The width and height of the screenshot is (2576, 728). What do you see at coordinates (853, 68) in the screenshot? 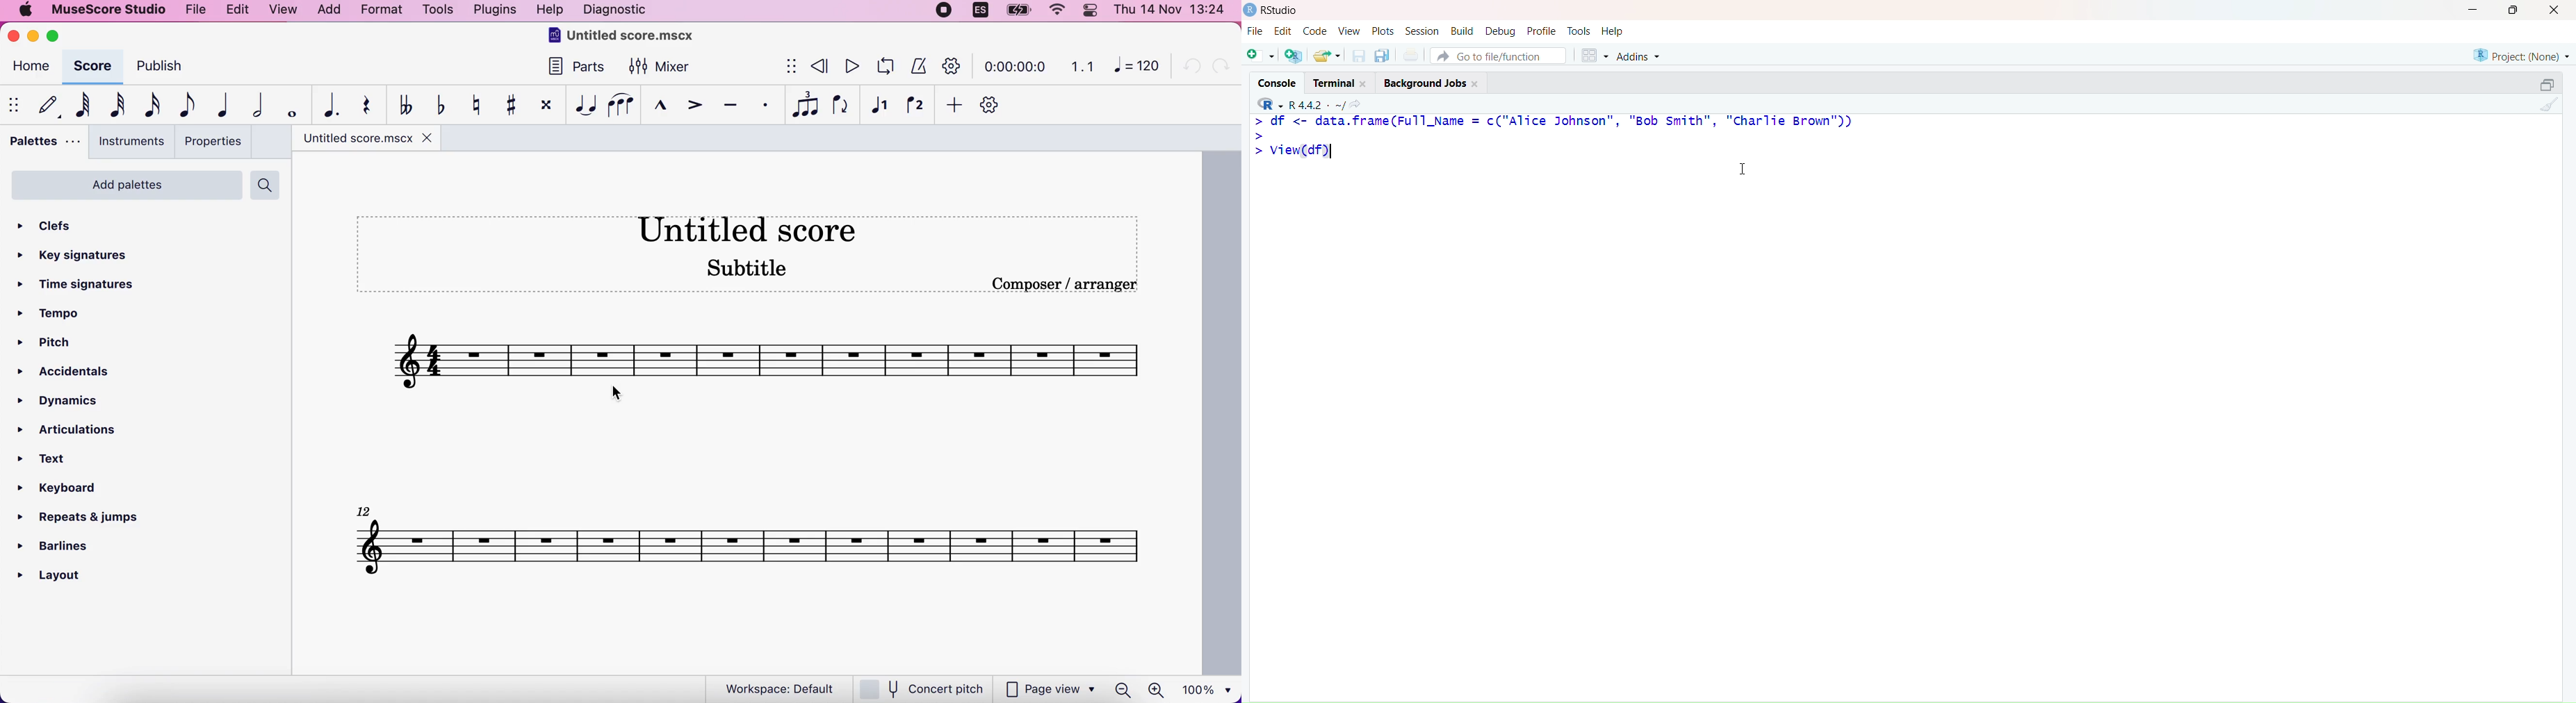
I see `play` at bounding box center [853, 68].